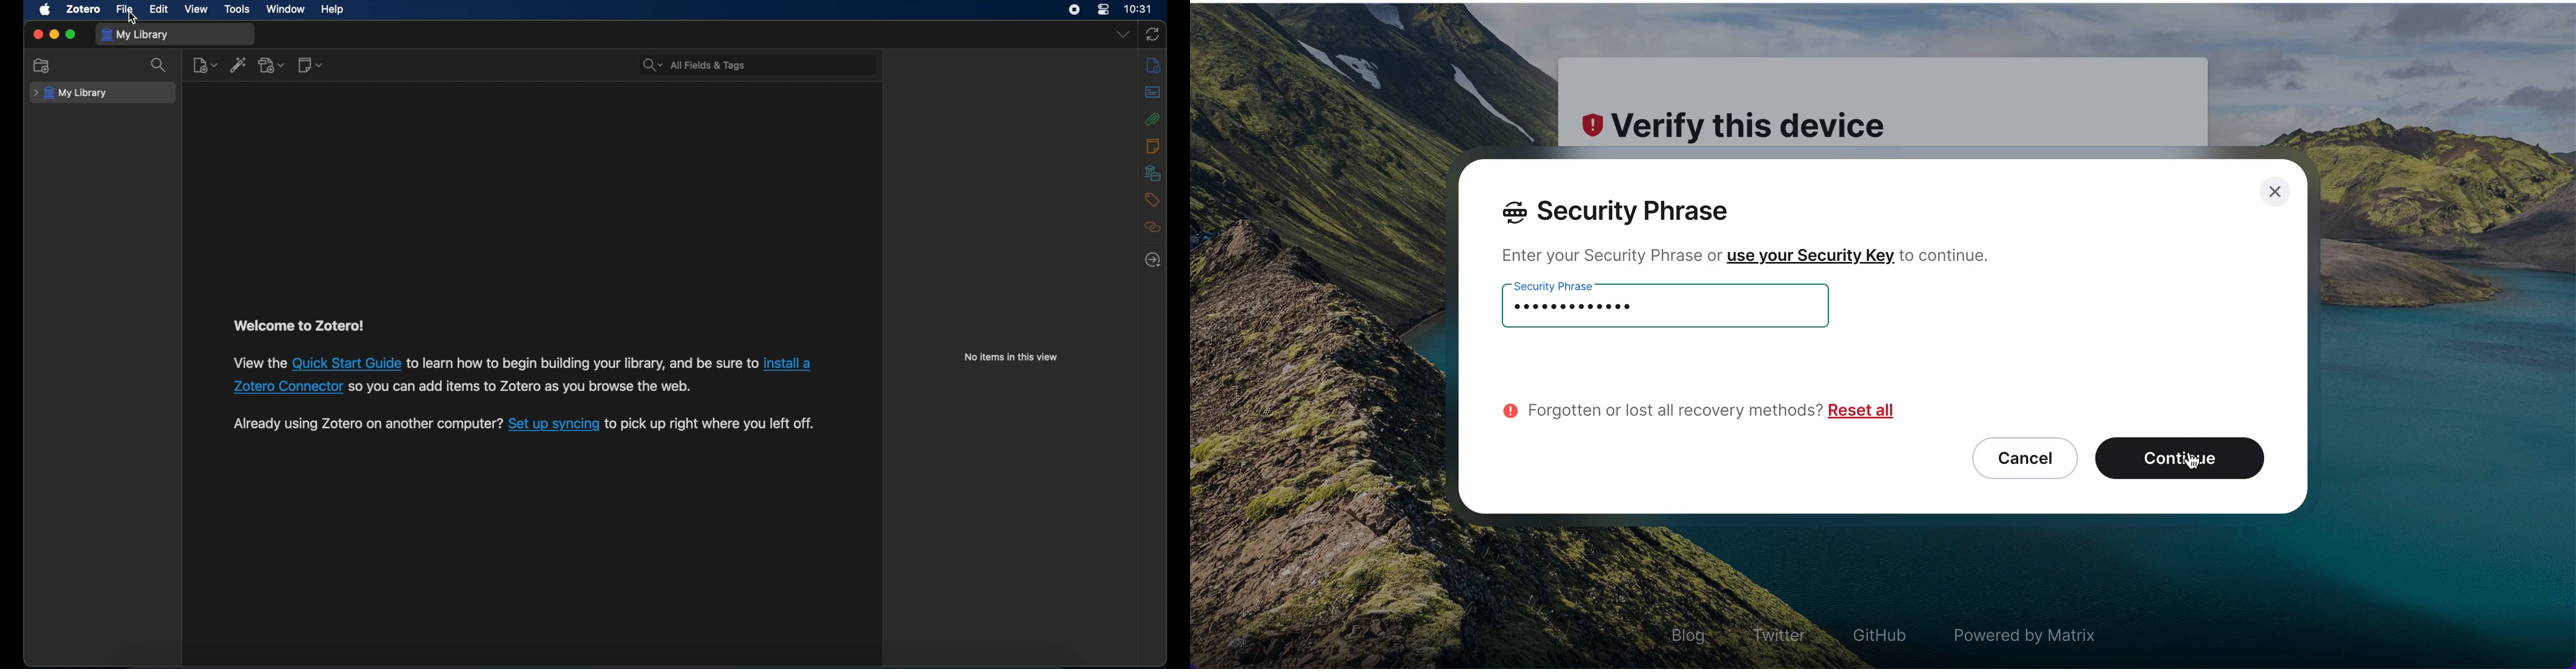 The height and width of the screenshot is (672, 2576). I want to click on forgotten or lost all recovery methods?, so click(1660, 404).